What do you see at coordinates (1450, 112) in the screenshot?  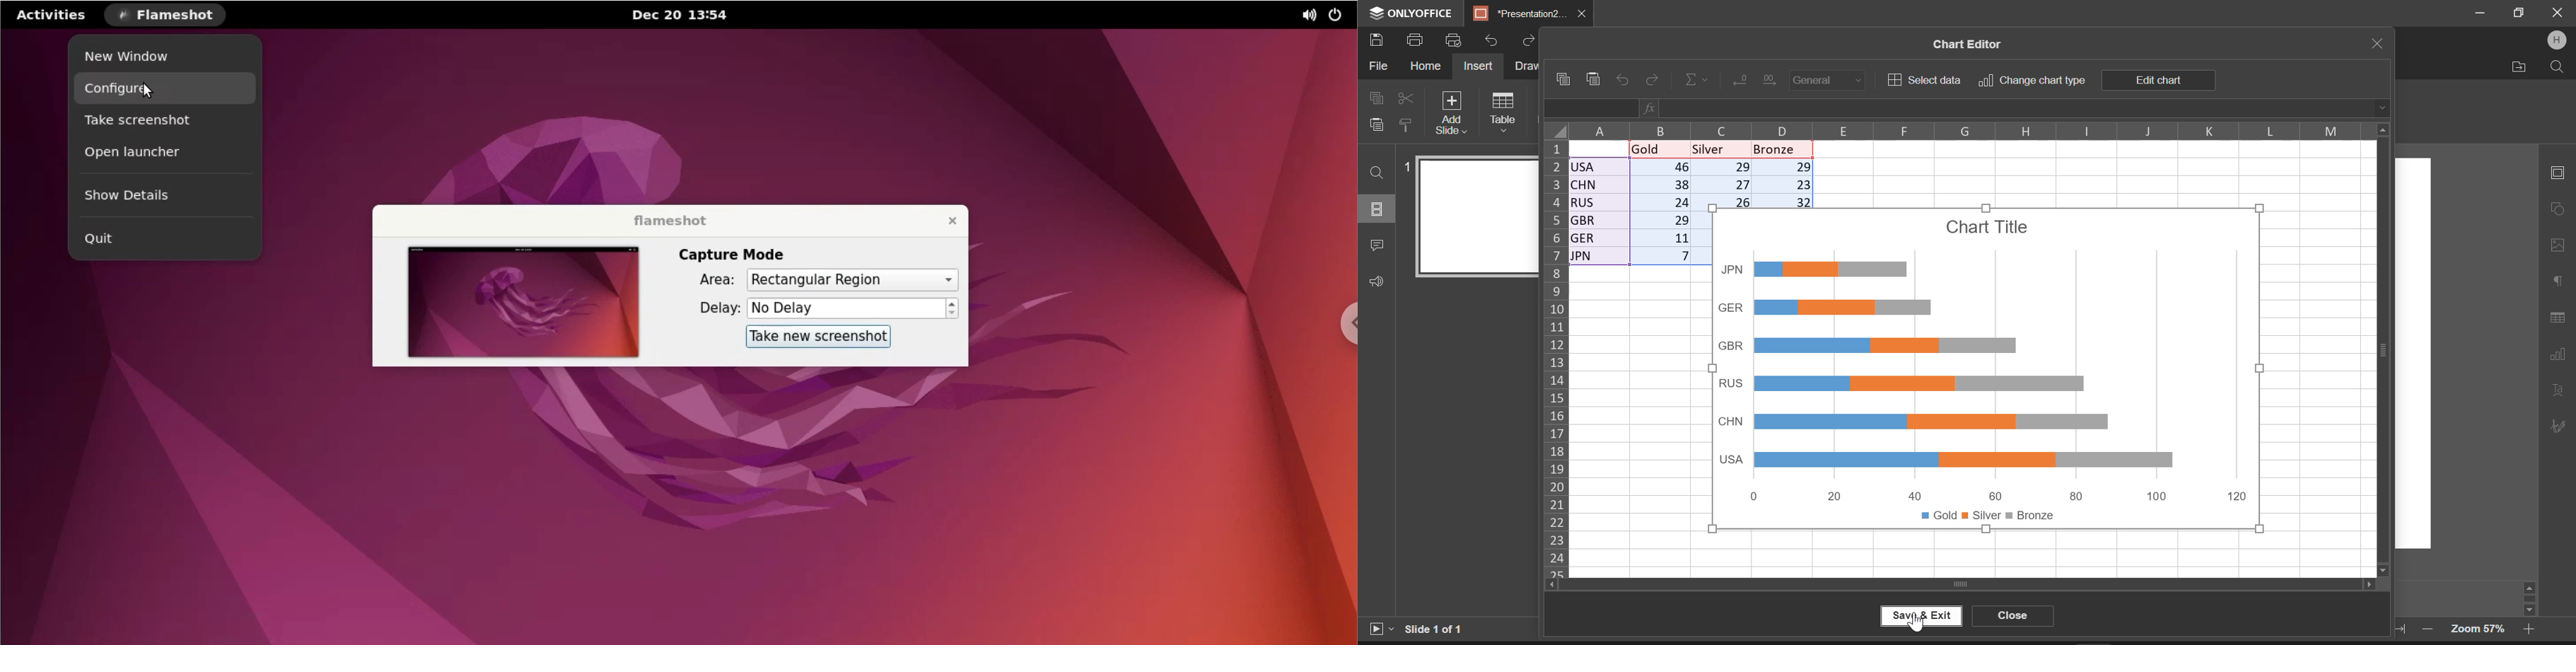 I see `Add Slide` at bounding box center [1450, 112].